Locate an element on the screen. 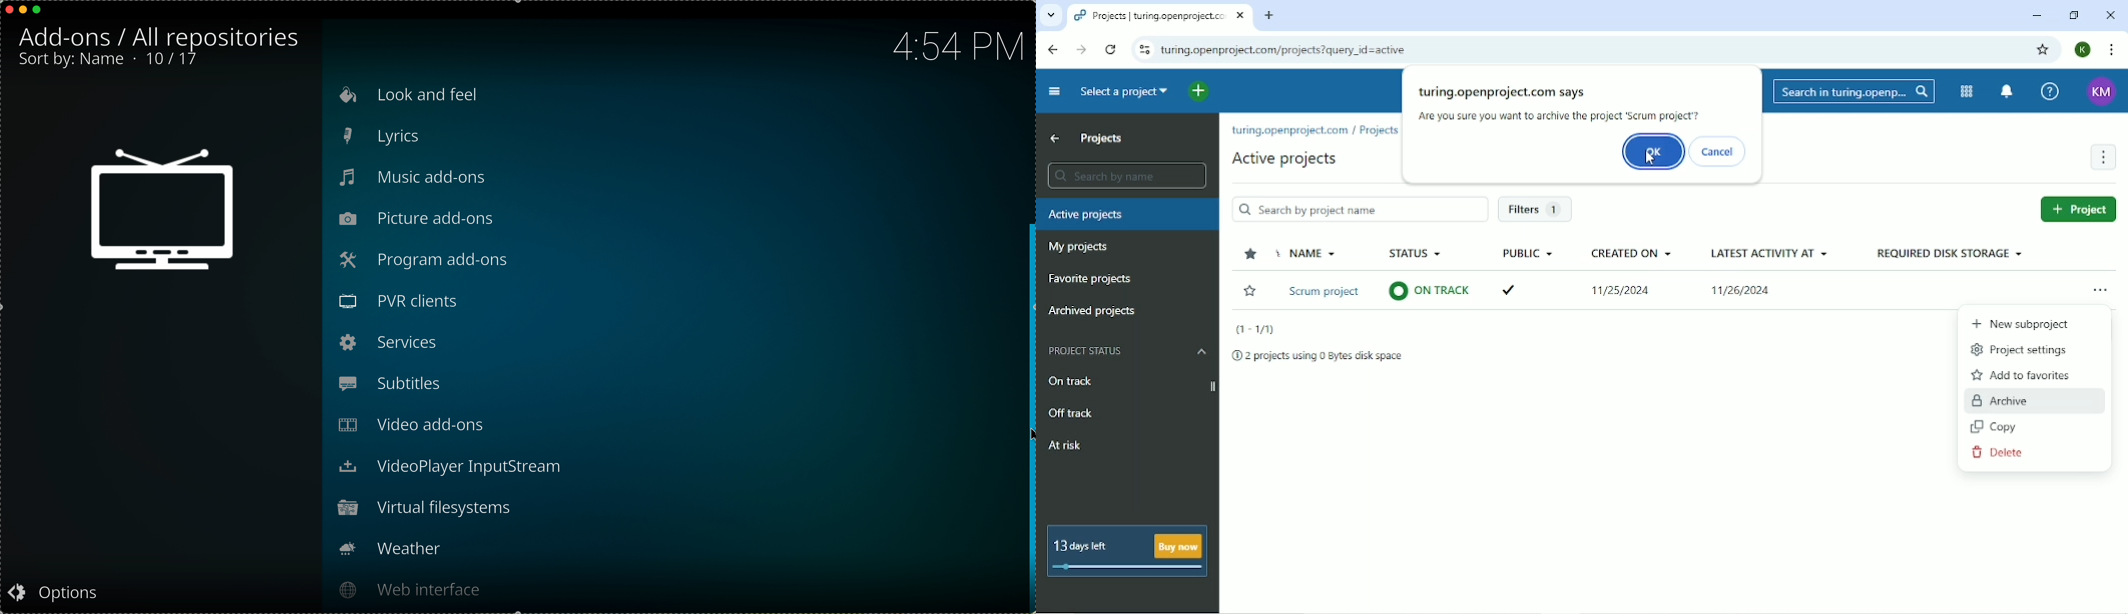  Select a project is located at coordinates (1123, 93).